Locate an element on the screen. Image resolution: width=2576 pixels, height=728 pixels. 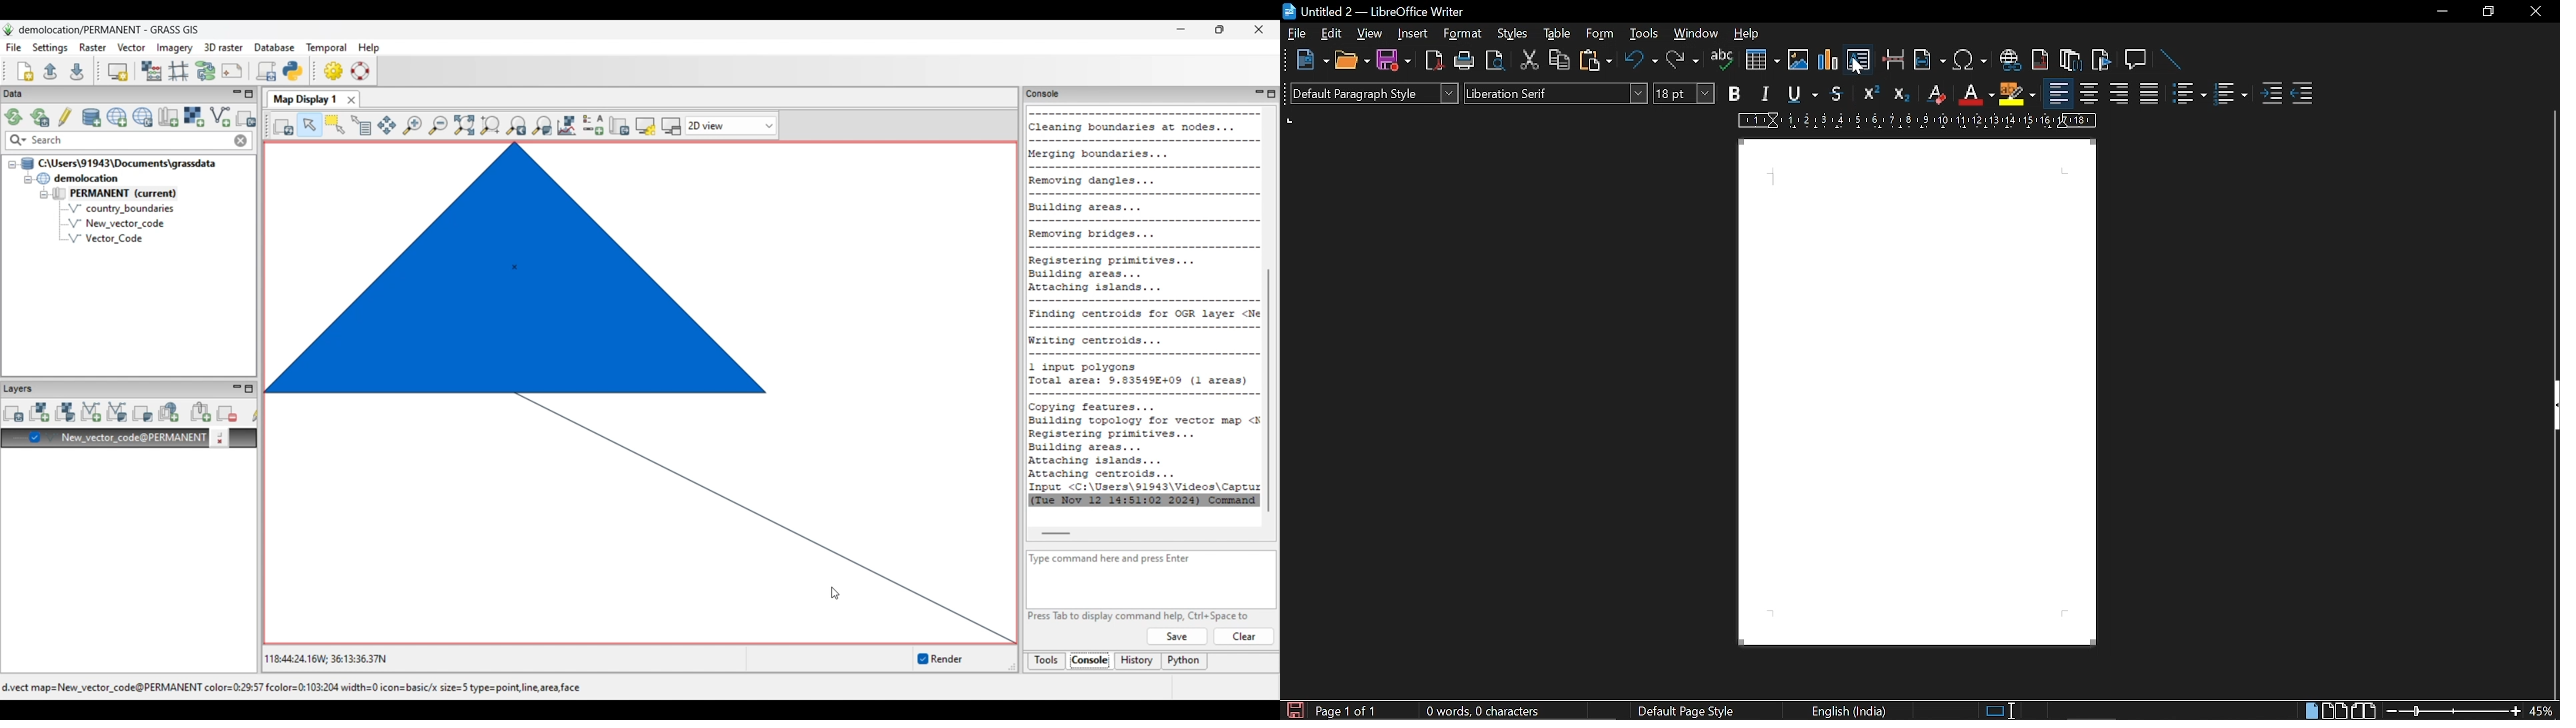
font color is located at coordinates (1977, 96).